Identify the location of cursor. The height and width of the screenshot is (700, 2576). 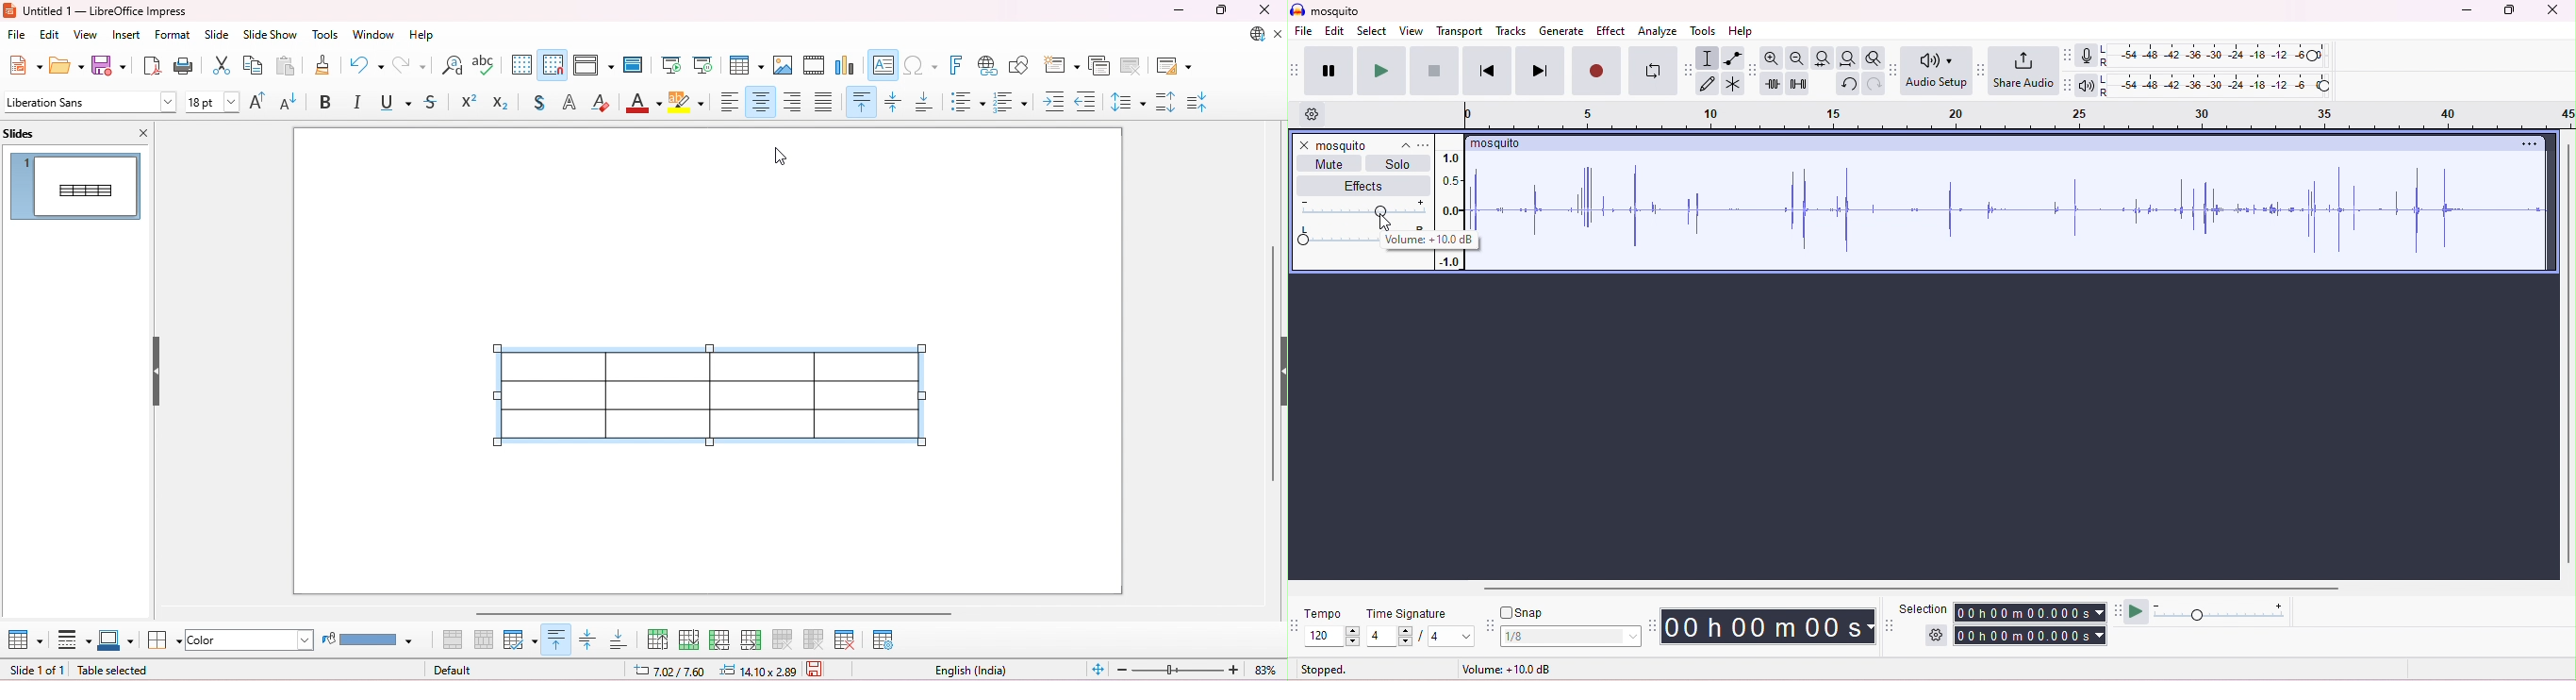
(776, 158).